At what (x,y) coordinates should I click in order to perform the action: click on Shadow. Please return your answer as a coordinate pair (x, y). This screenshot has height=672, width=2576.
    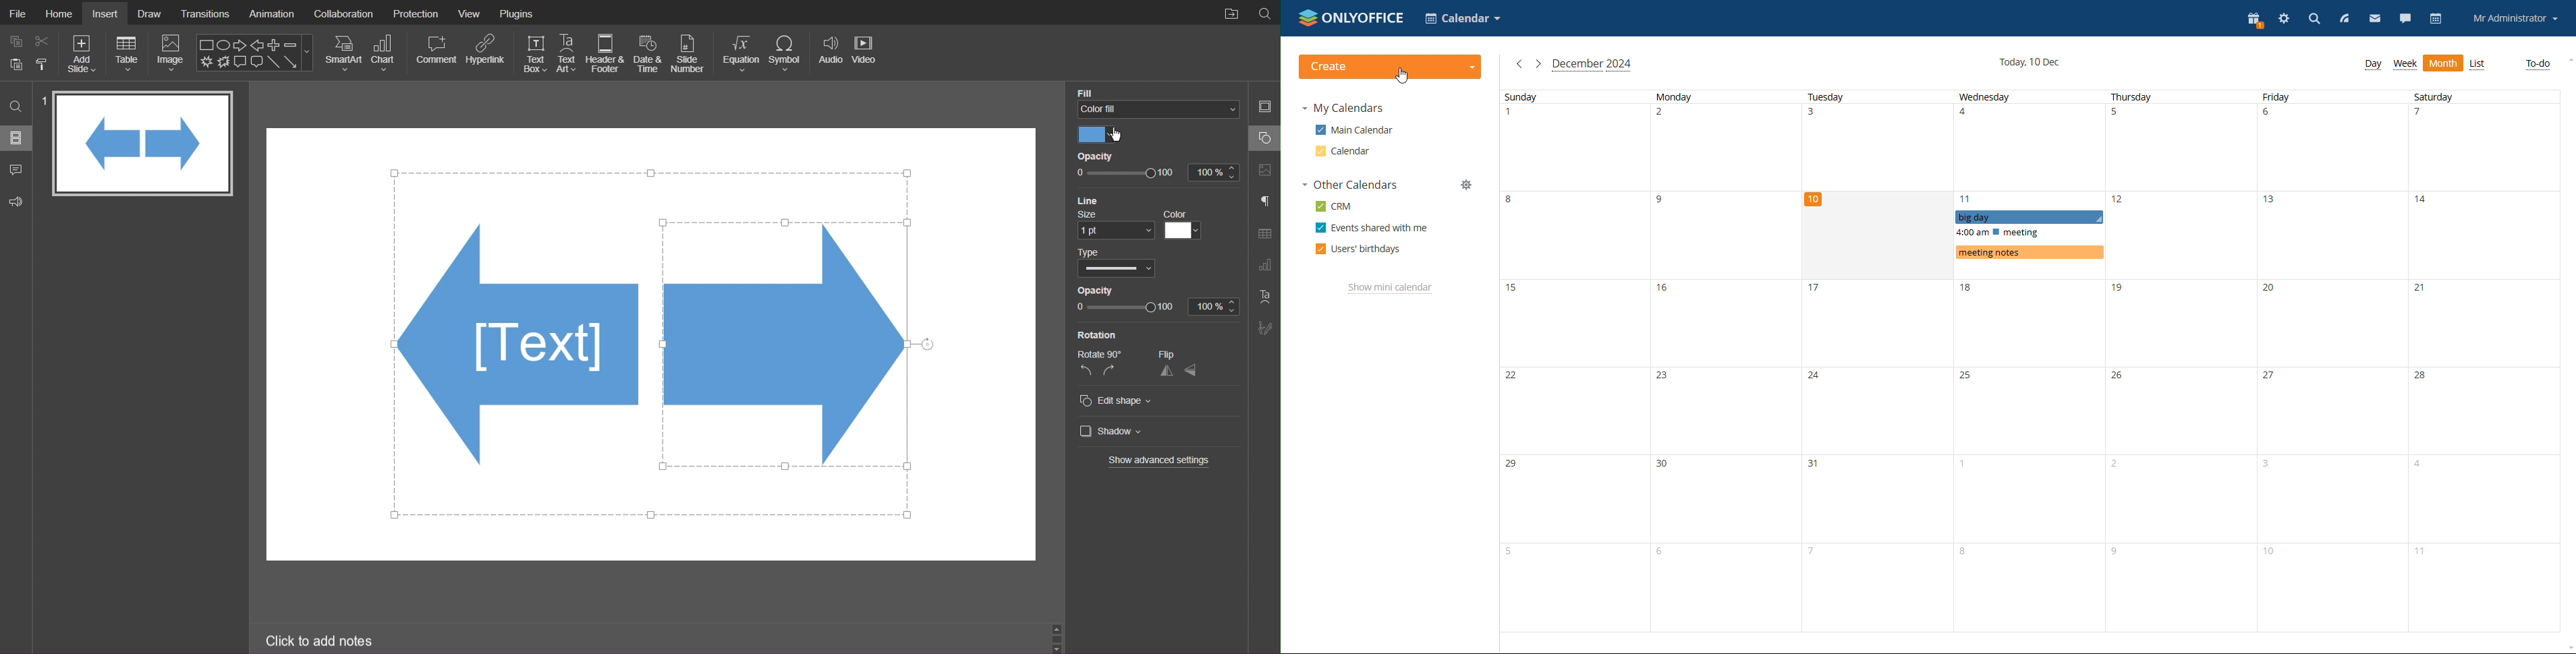
    Looking at the image, I should click on (1115, 432).